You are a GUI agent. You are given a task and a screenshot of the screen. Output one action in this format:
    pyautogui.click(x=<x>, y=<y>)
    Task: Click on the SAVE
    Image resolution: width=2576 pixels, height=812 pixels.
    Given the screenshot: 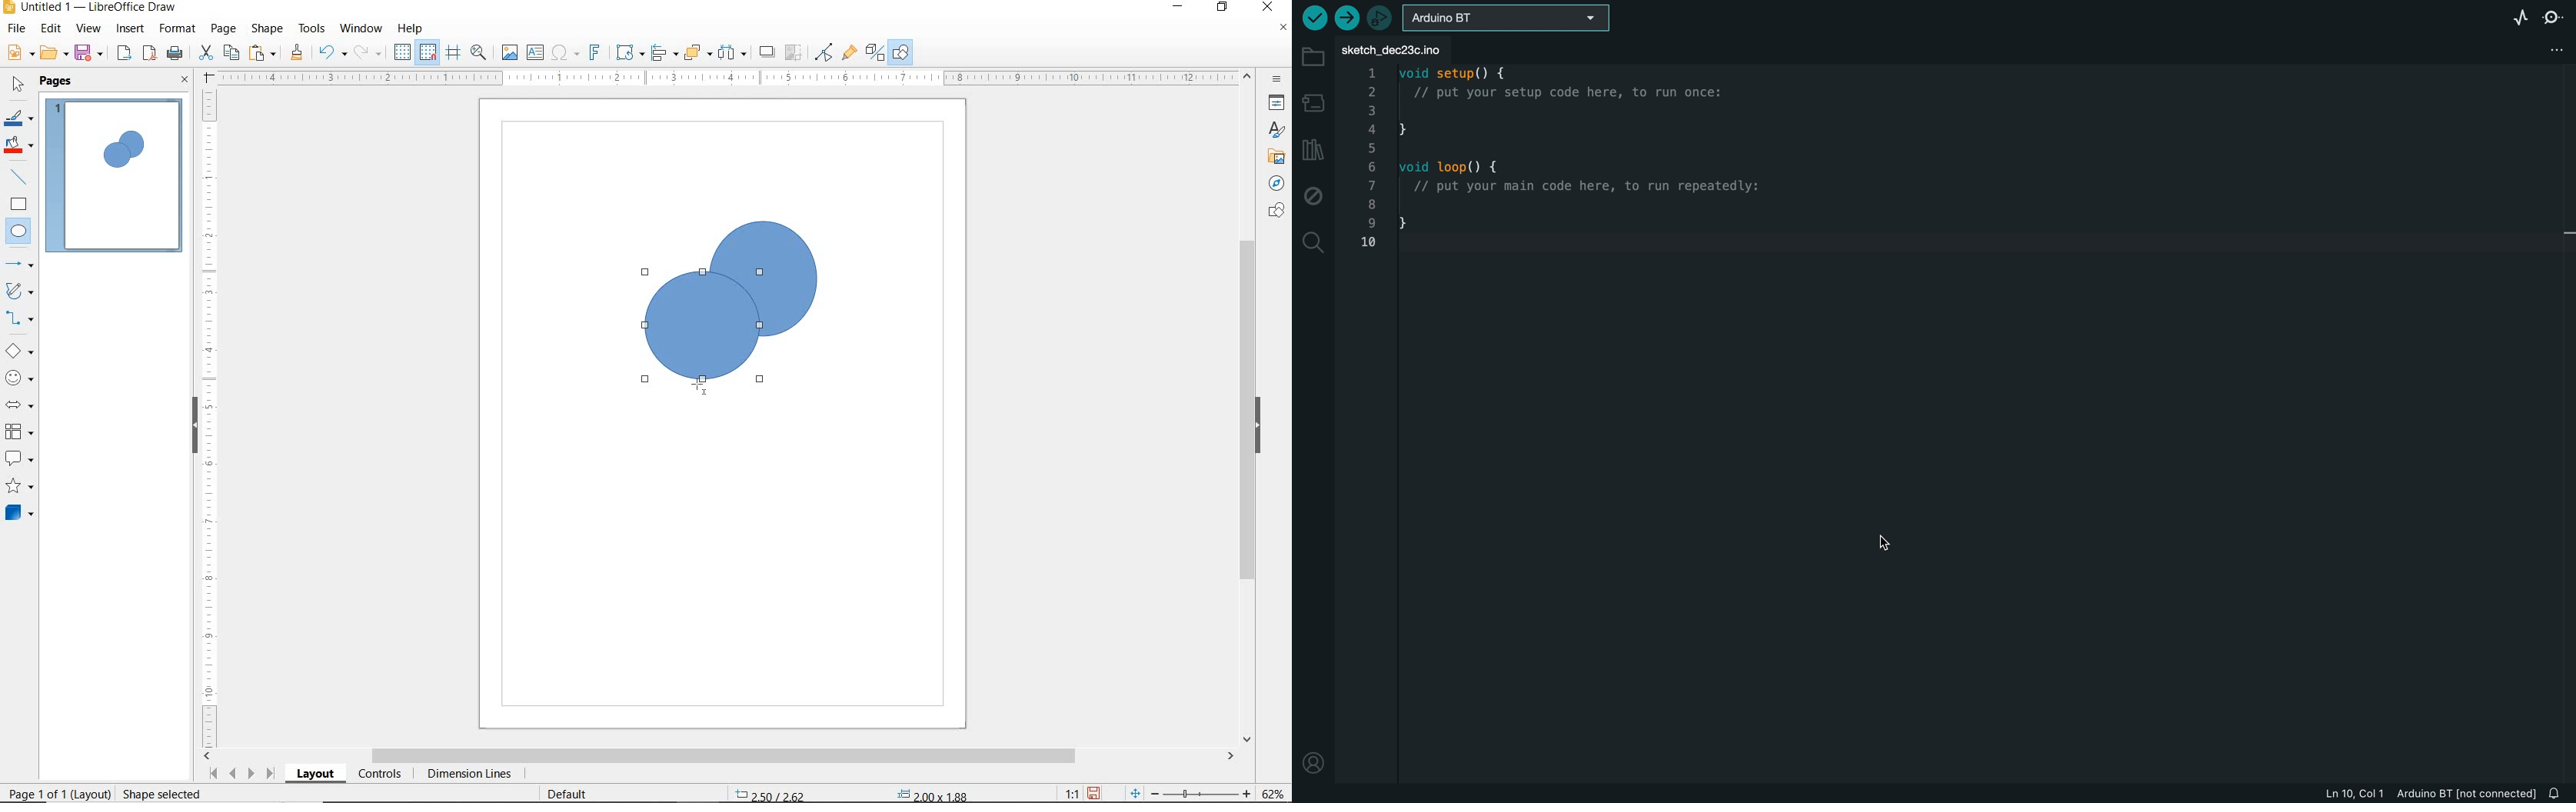 What is the action you would take?
    pyautogui.click(x=91, y=53)
    